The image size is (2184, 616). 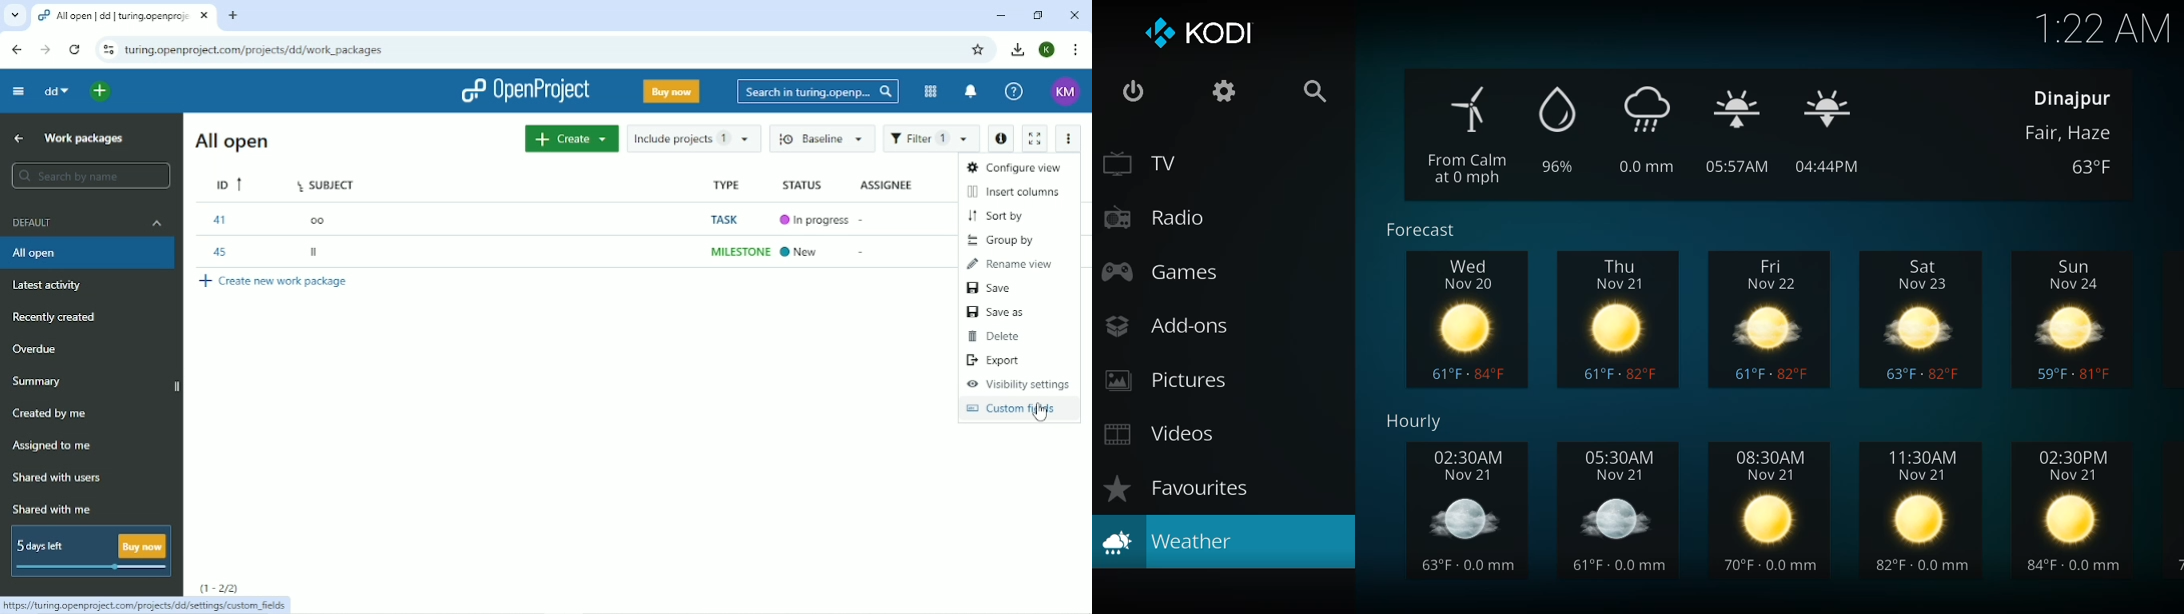 I want to click on Modules, so click(x=930, y=91).